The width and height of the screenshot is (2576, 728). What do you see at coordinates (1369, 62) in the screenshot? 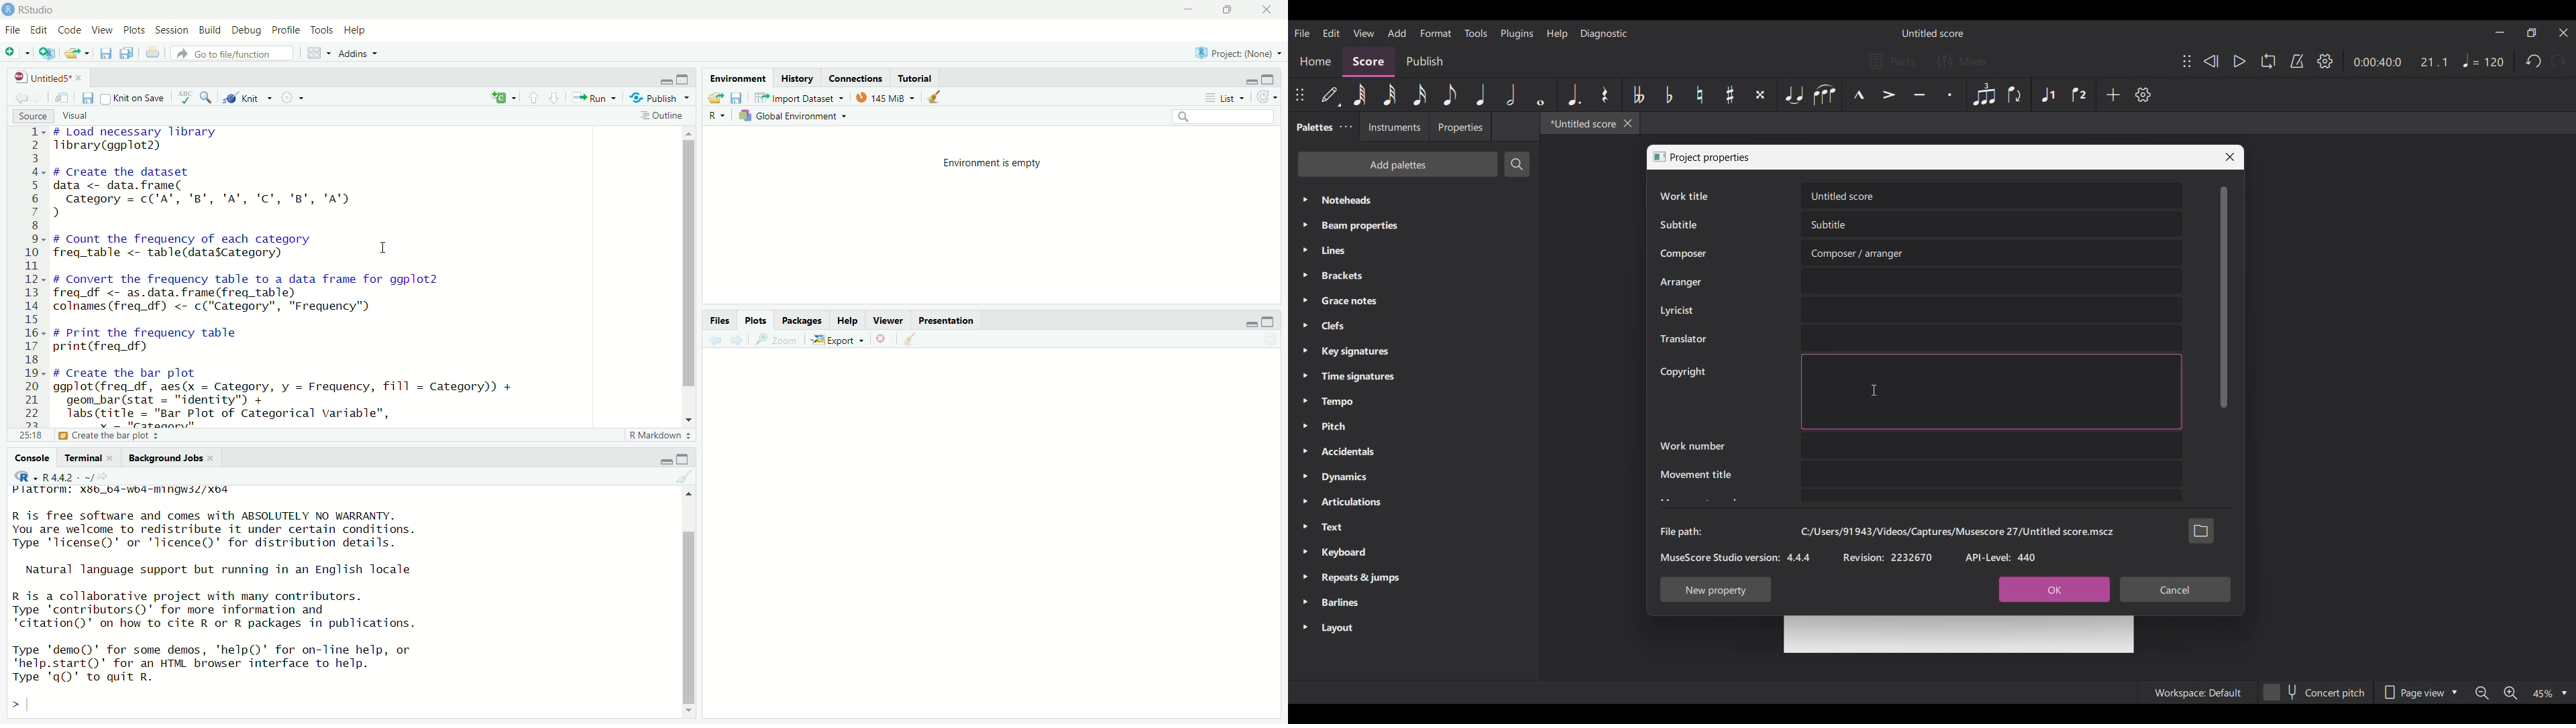
I see `Score, current section` at bounding box center [1369, 62].